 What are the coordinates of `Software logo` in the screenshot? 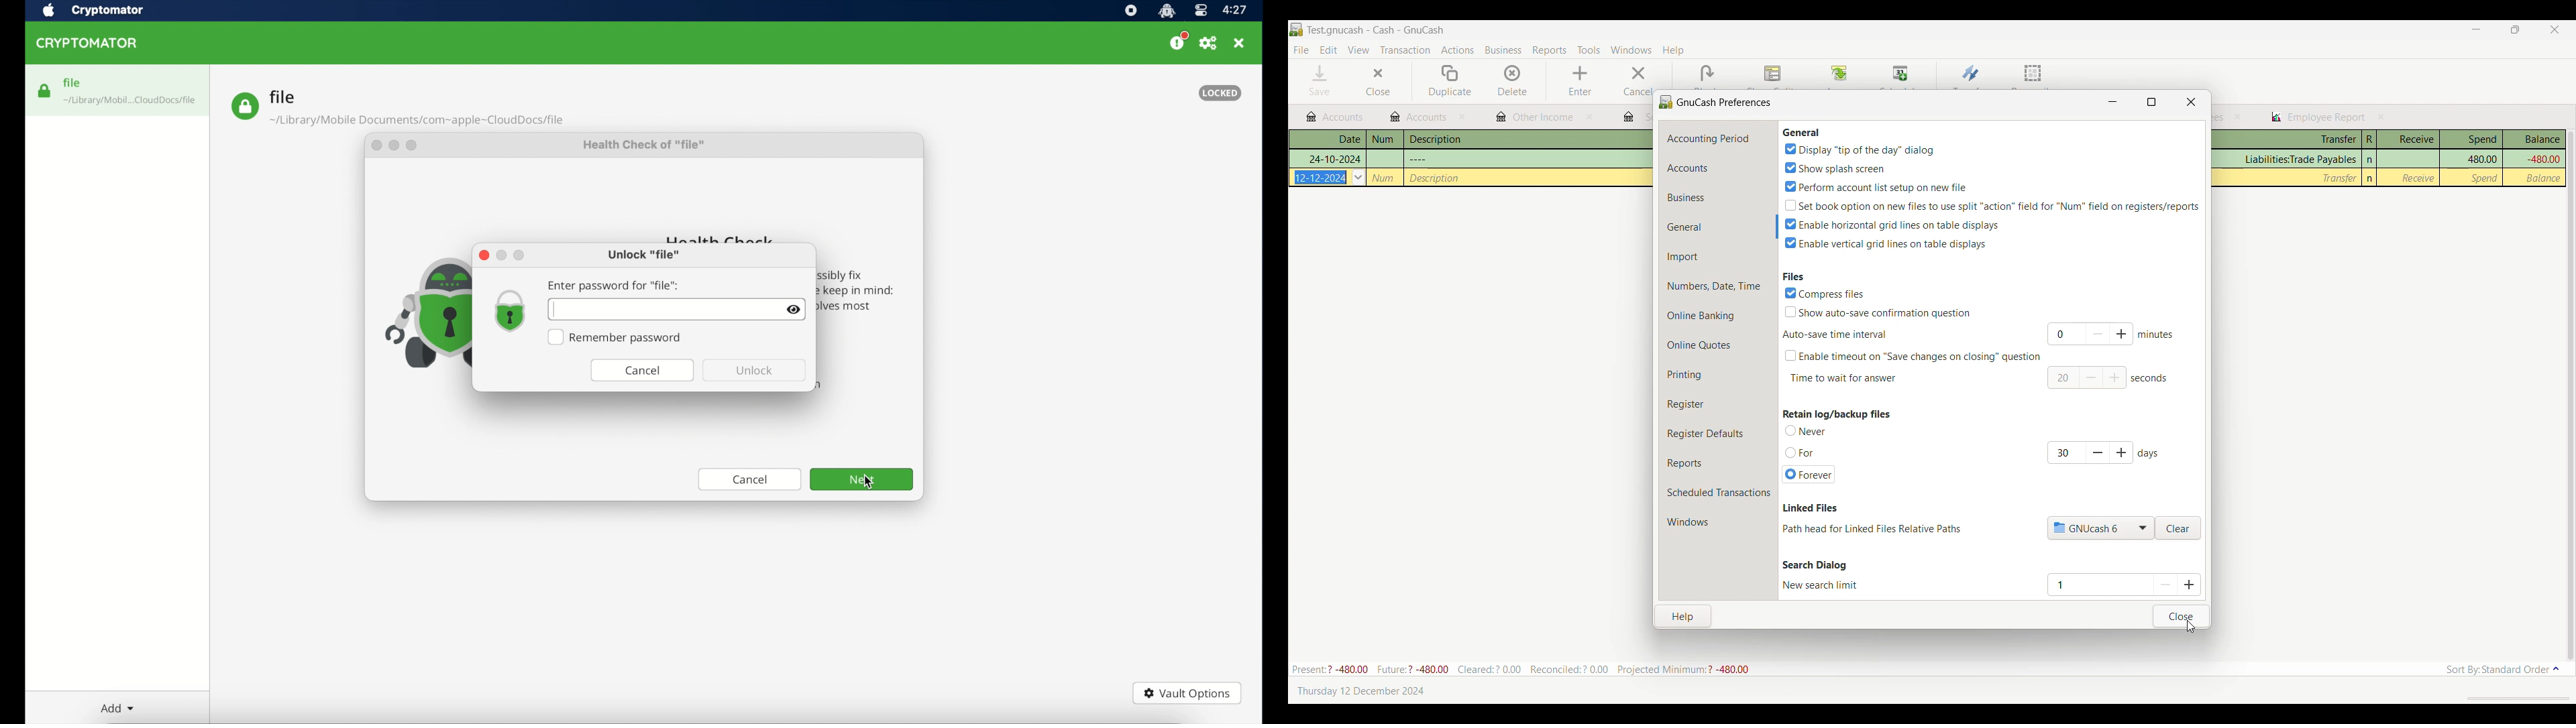 It's located at (1296, 29).